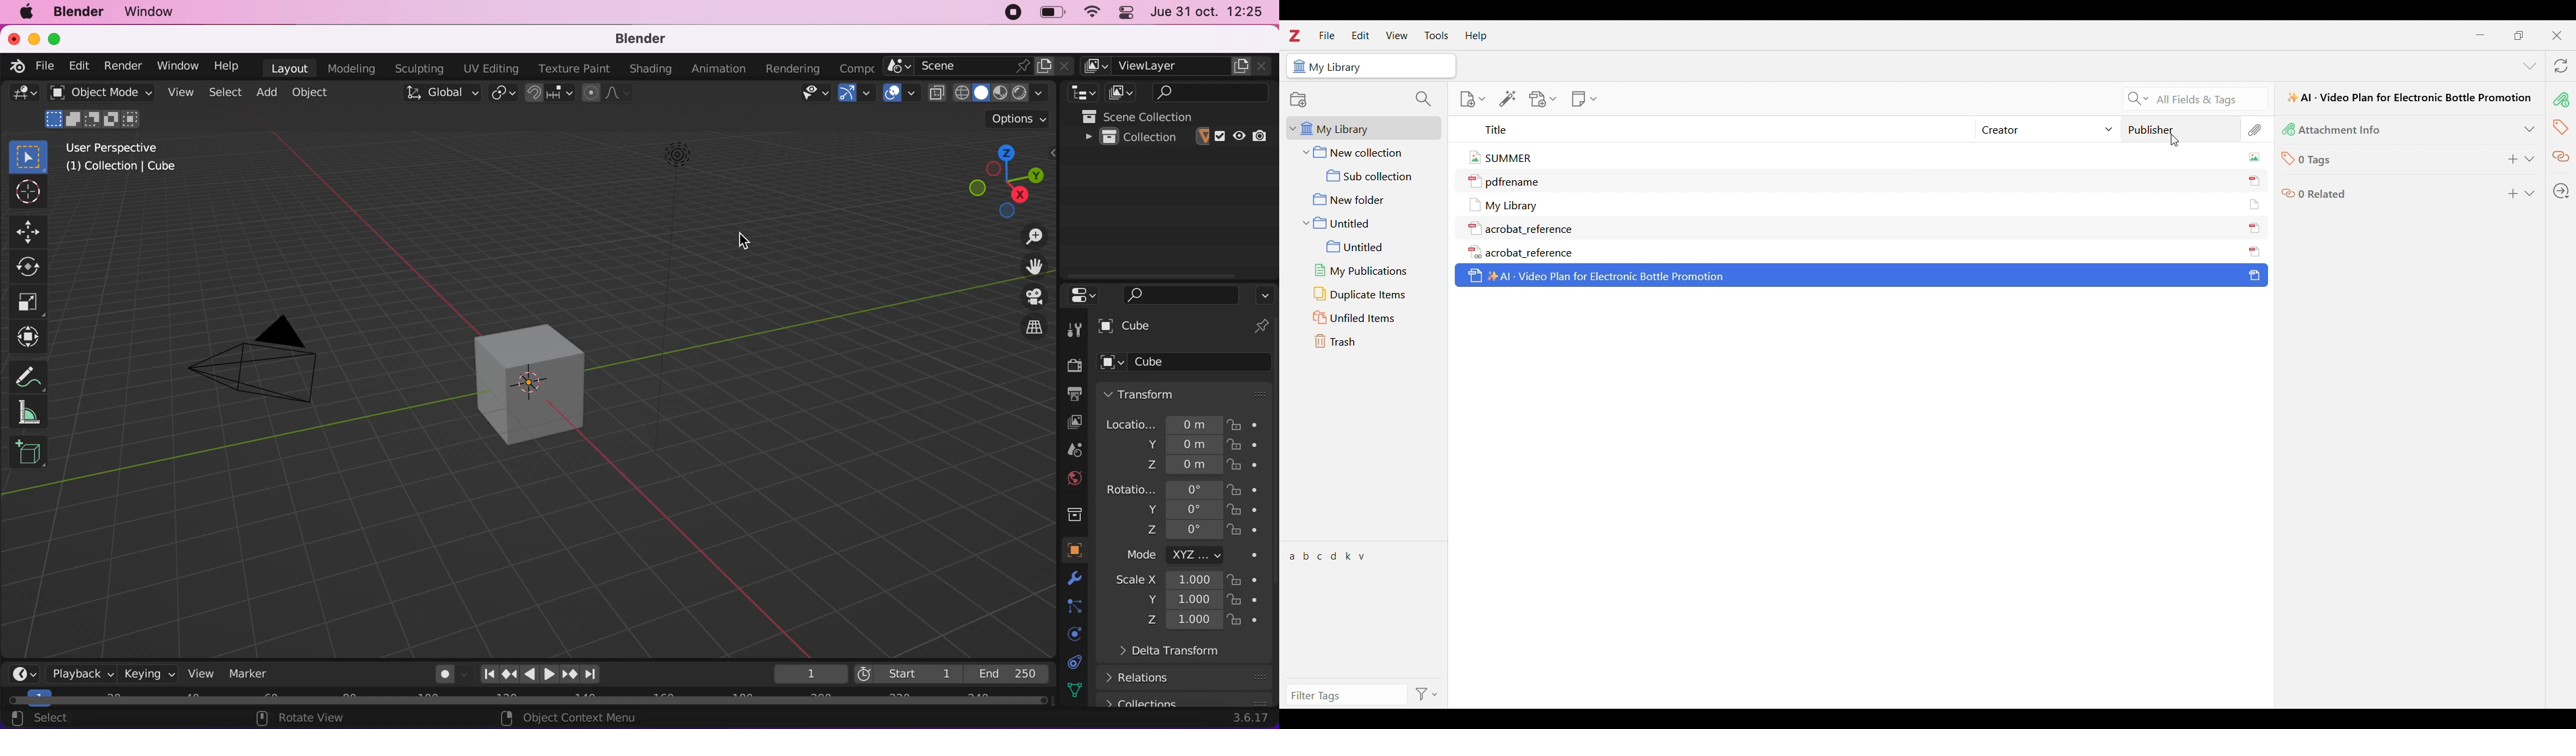 The width and height of the screenshot is (2576, 756). I want to click on transform, so click(1188, 393).